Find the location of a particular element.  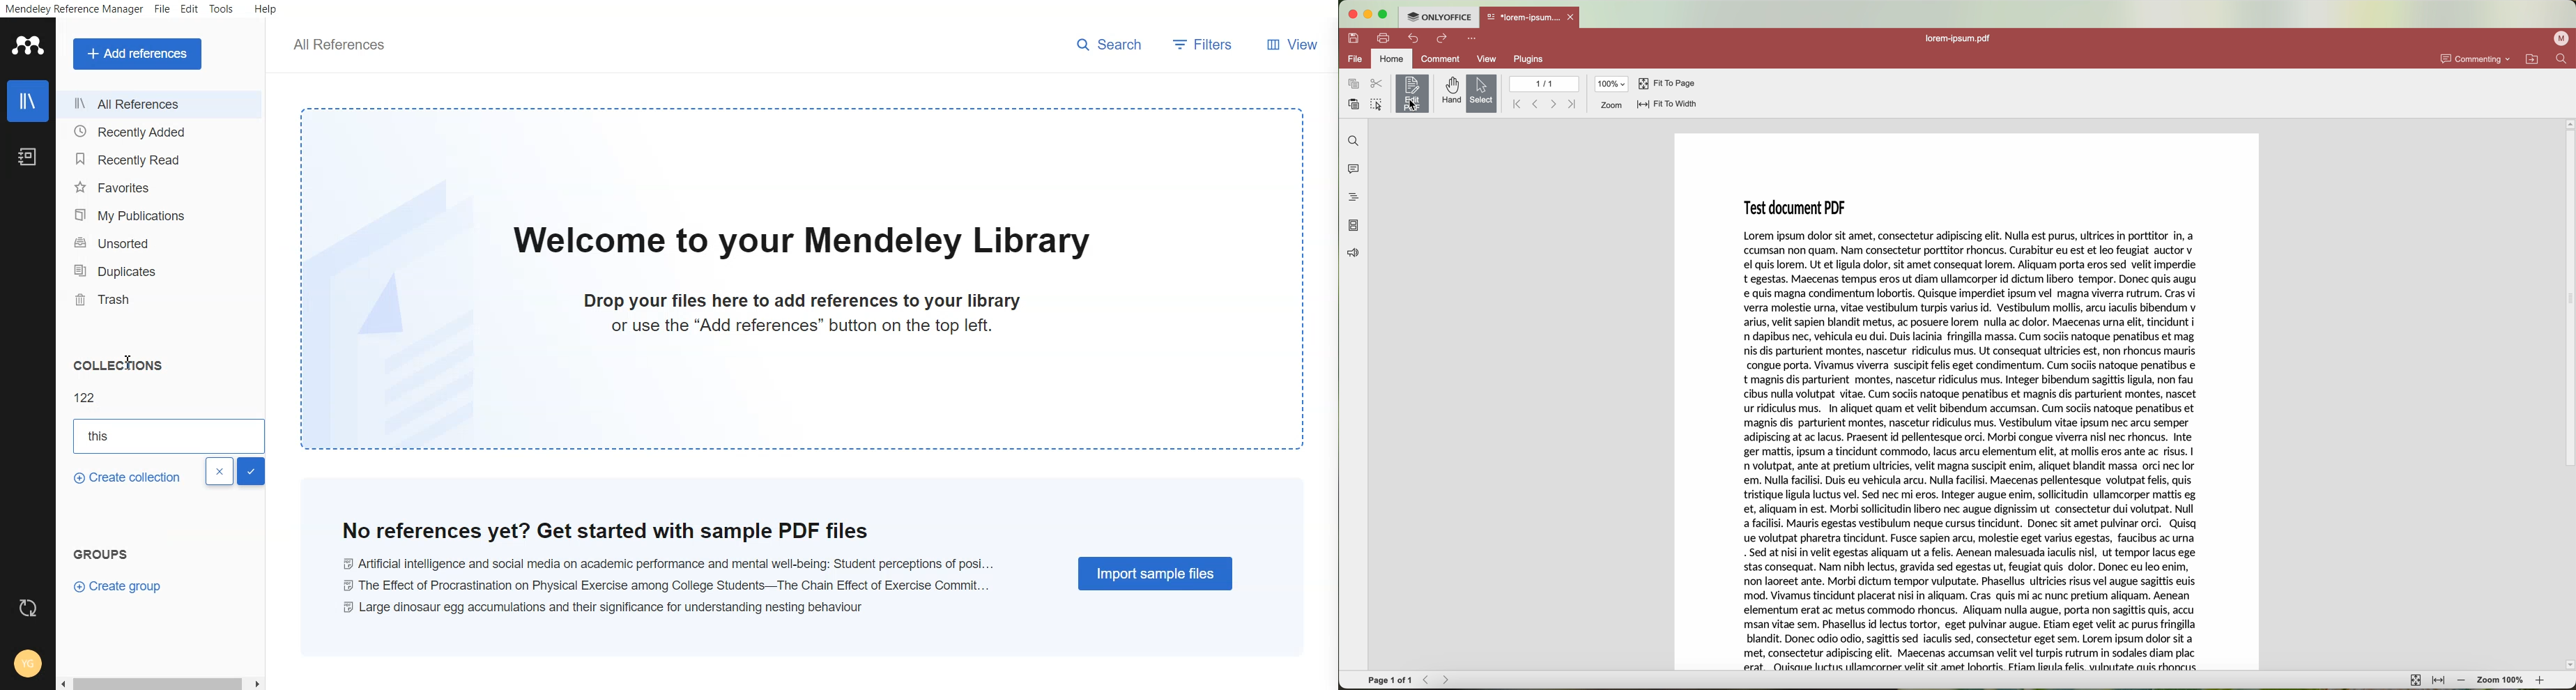

Ai and social media on academic performance and mental well-being: student perceptions of posi... is located at coordinates (669, 560).